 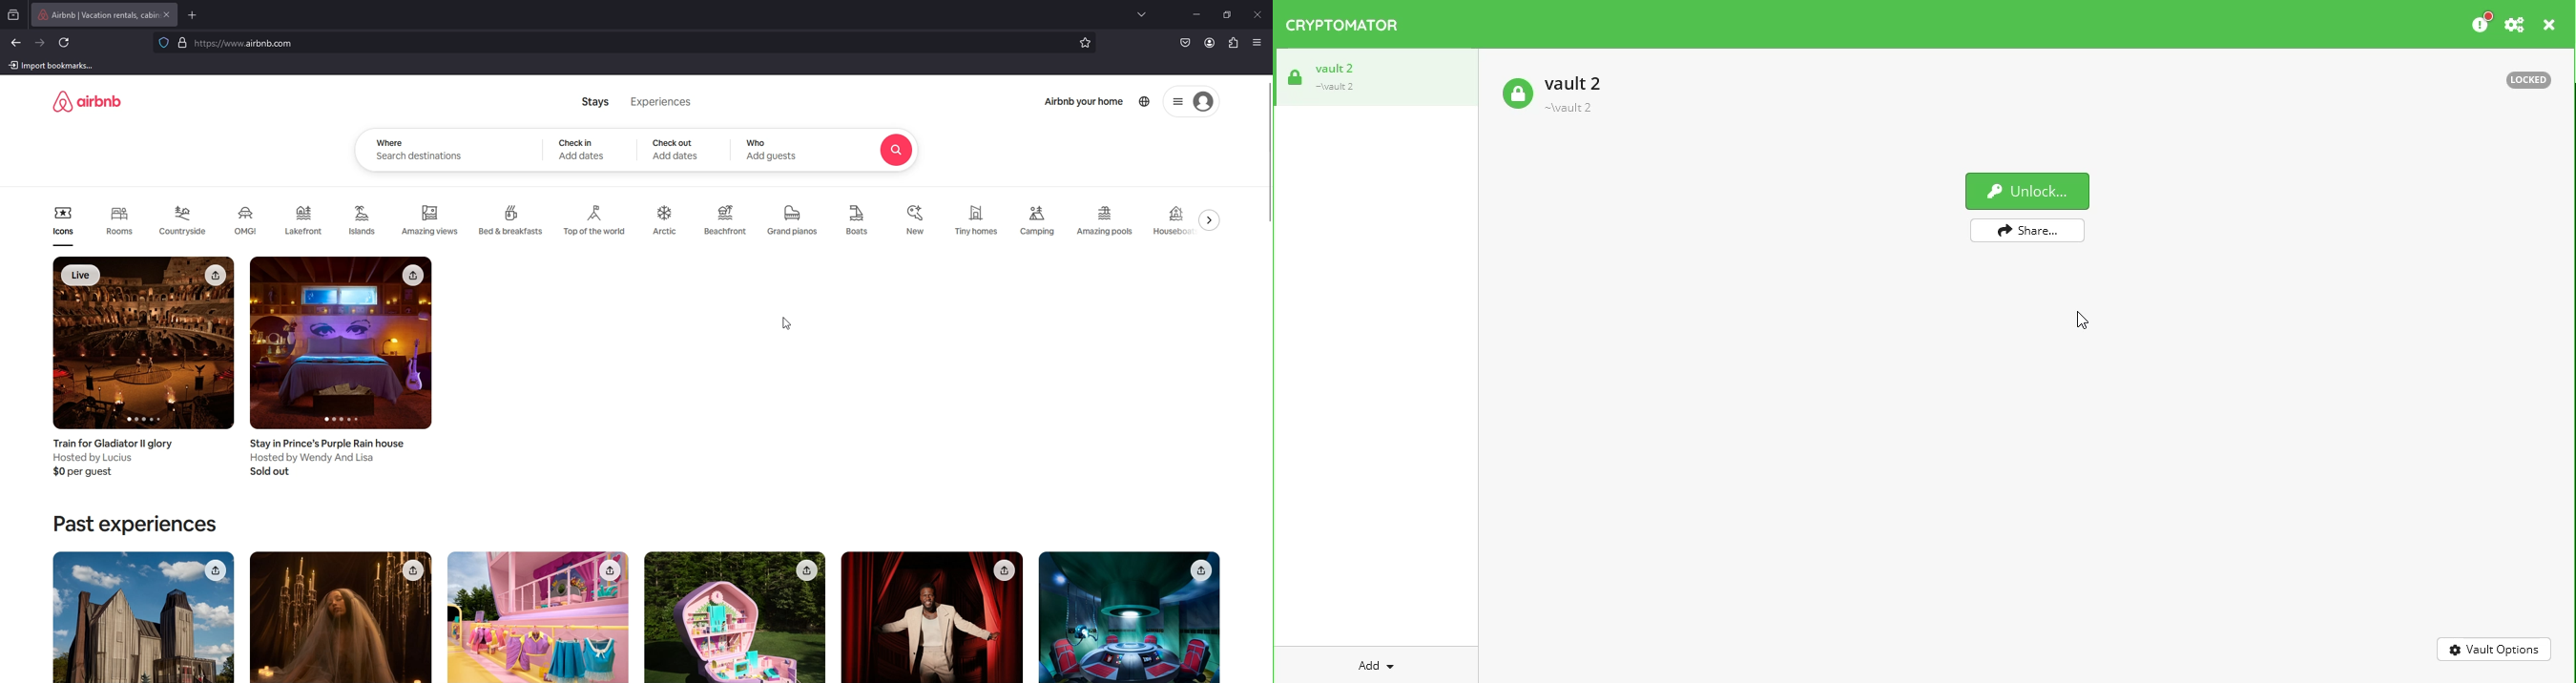 What do you see at coordinates (17, 43) in the screenshot?
I see `back` at bounding box center [17, 43].